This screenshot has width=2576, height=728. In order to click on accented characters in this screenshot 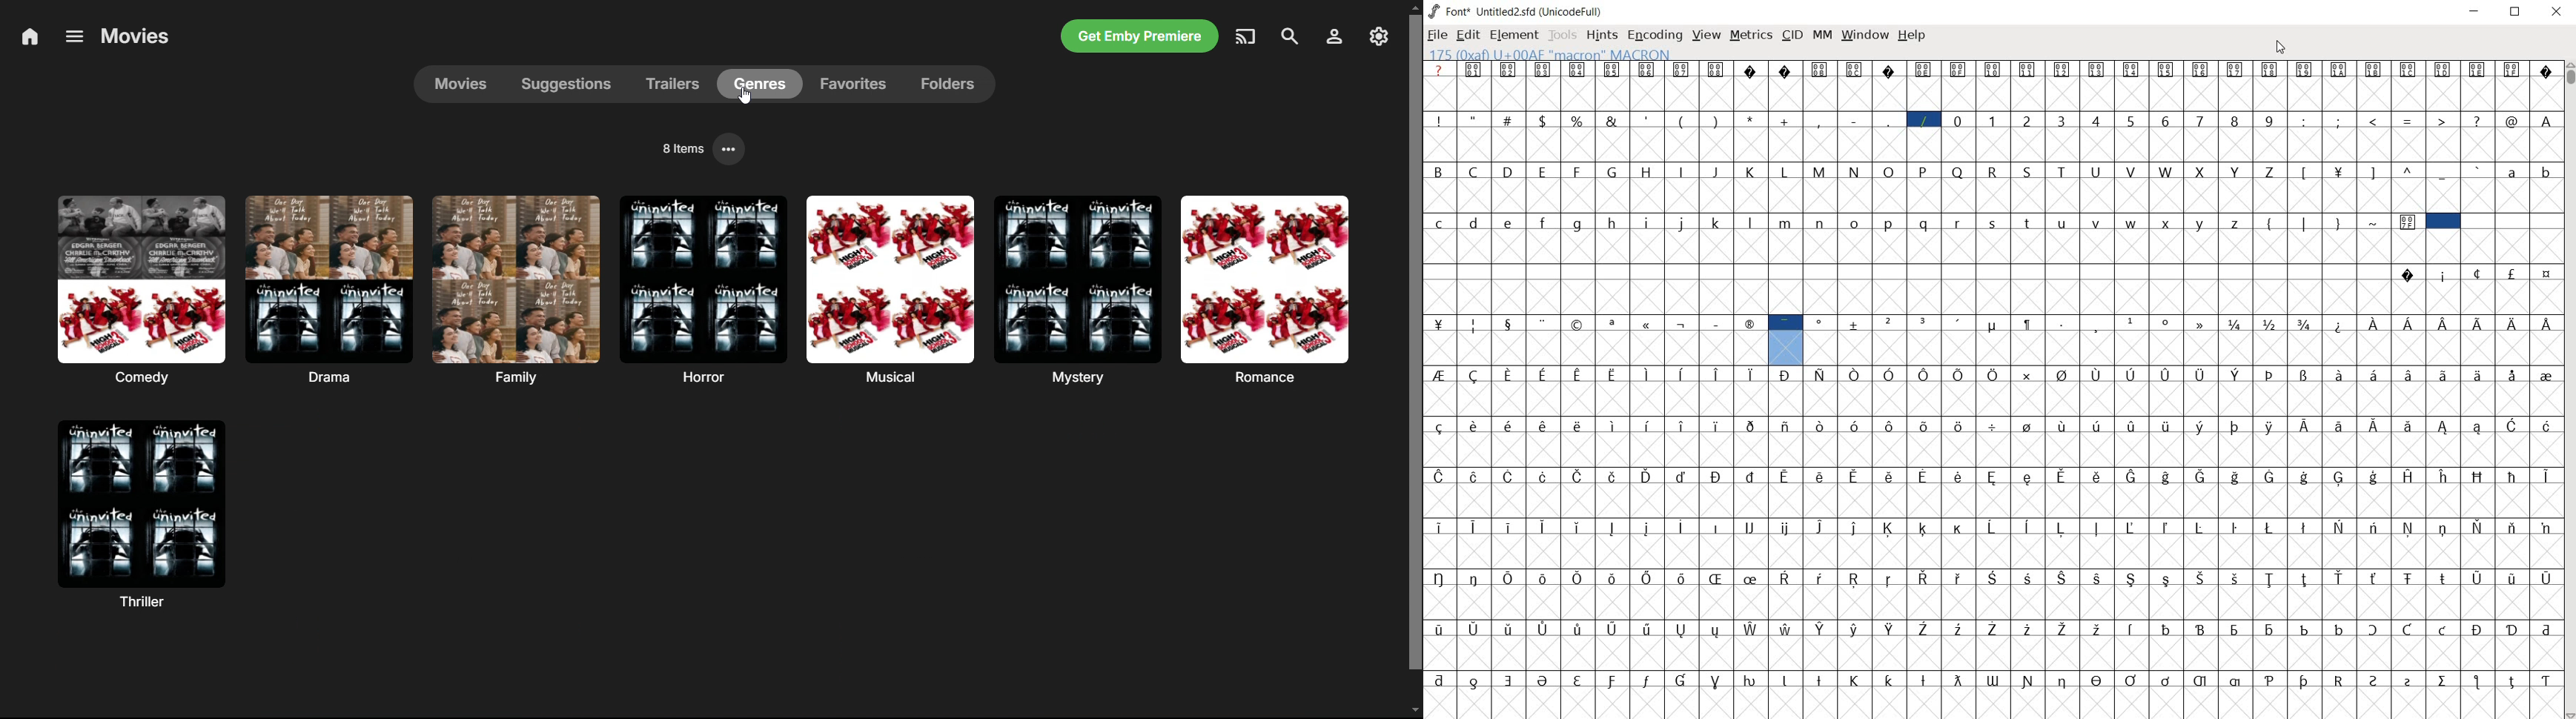, I will do `click(1632, 391)`.